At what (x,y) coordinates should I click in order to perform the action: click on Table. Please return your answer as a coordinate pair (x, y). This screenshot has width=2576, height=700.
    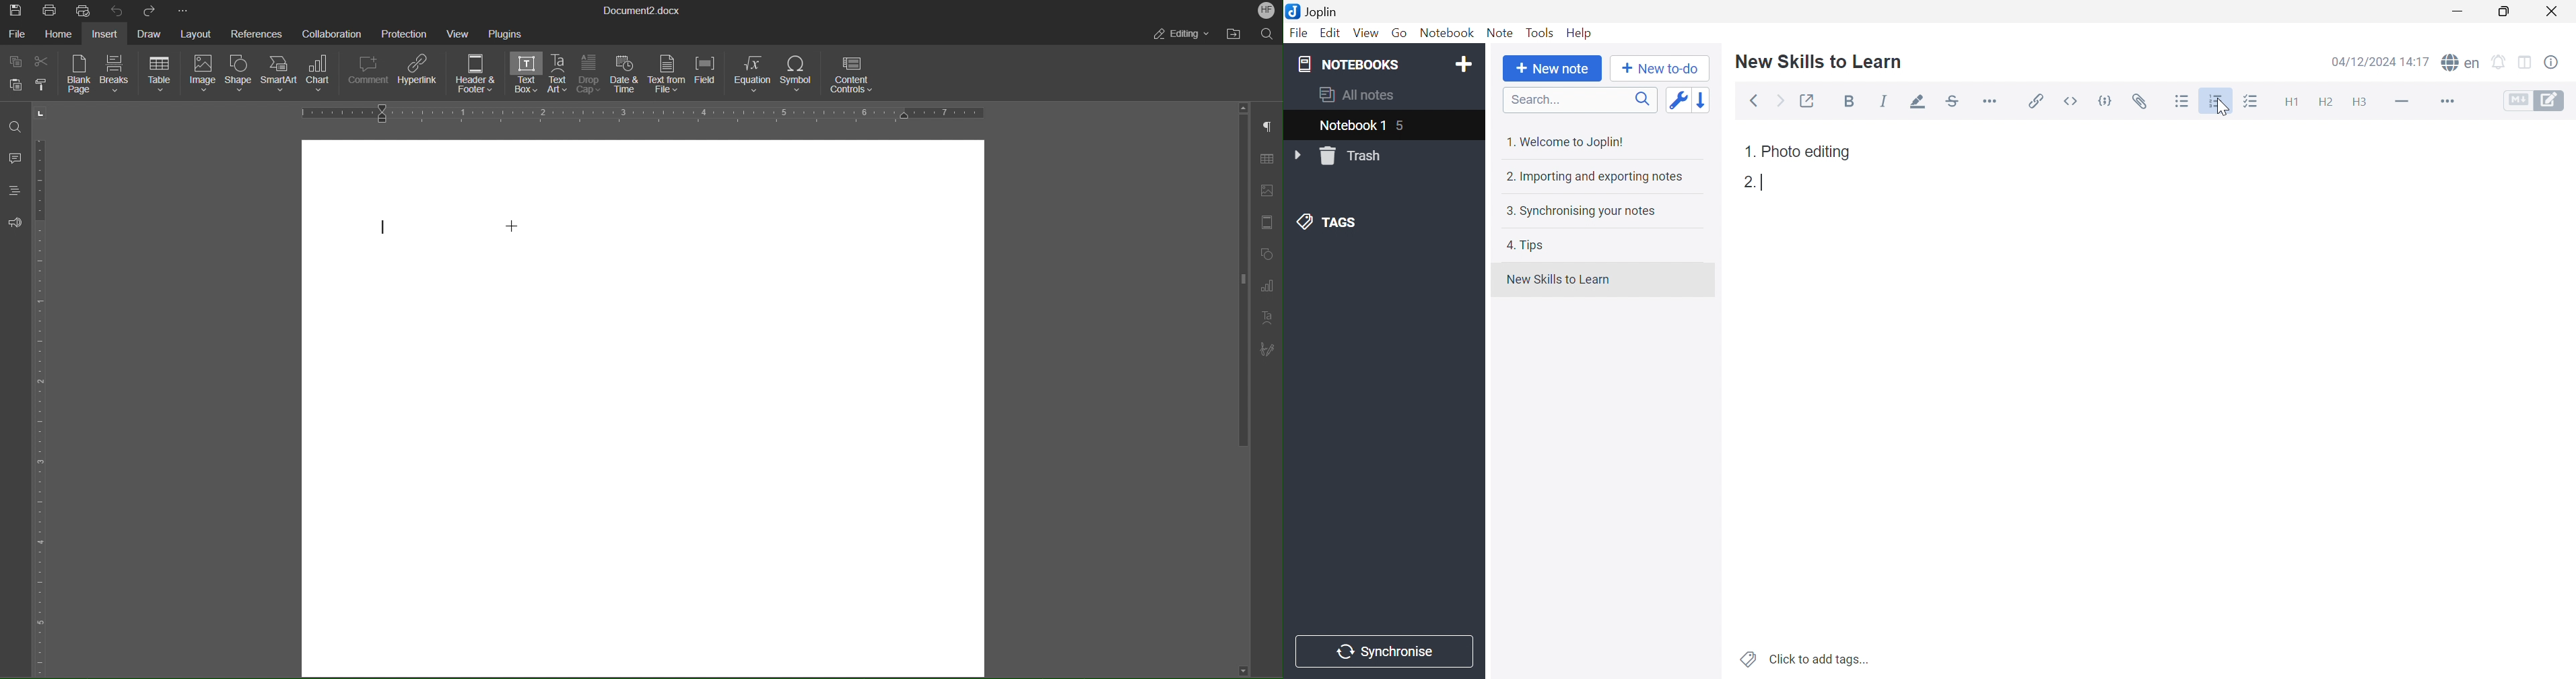
    Looking at the image, I should click on (161, 75).